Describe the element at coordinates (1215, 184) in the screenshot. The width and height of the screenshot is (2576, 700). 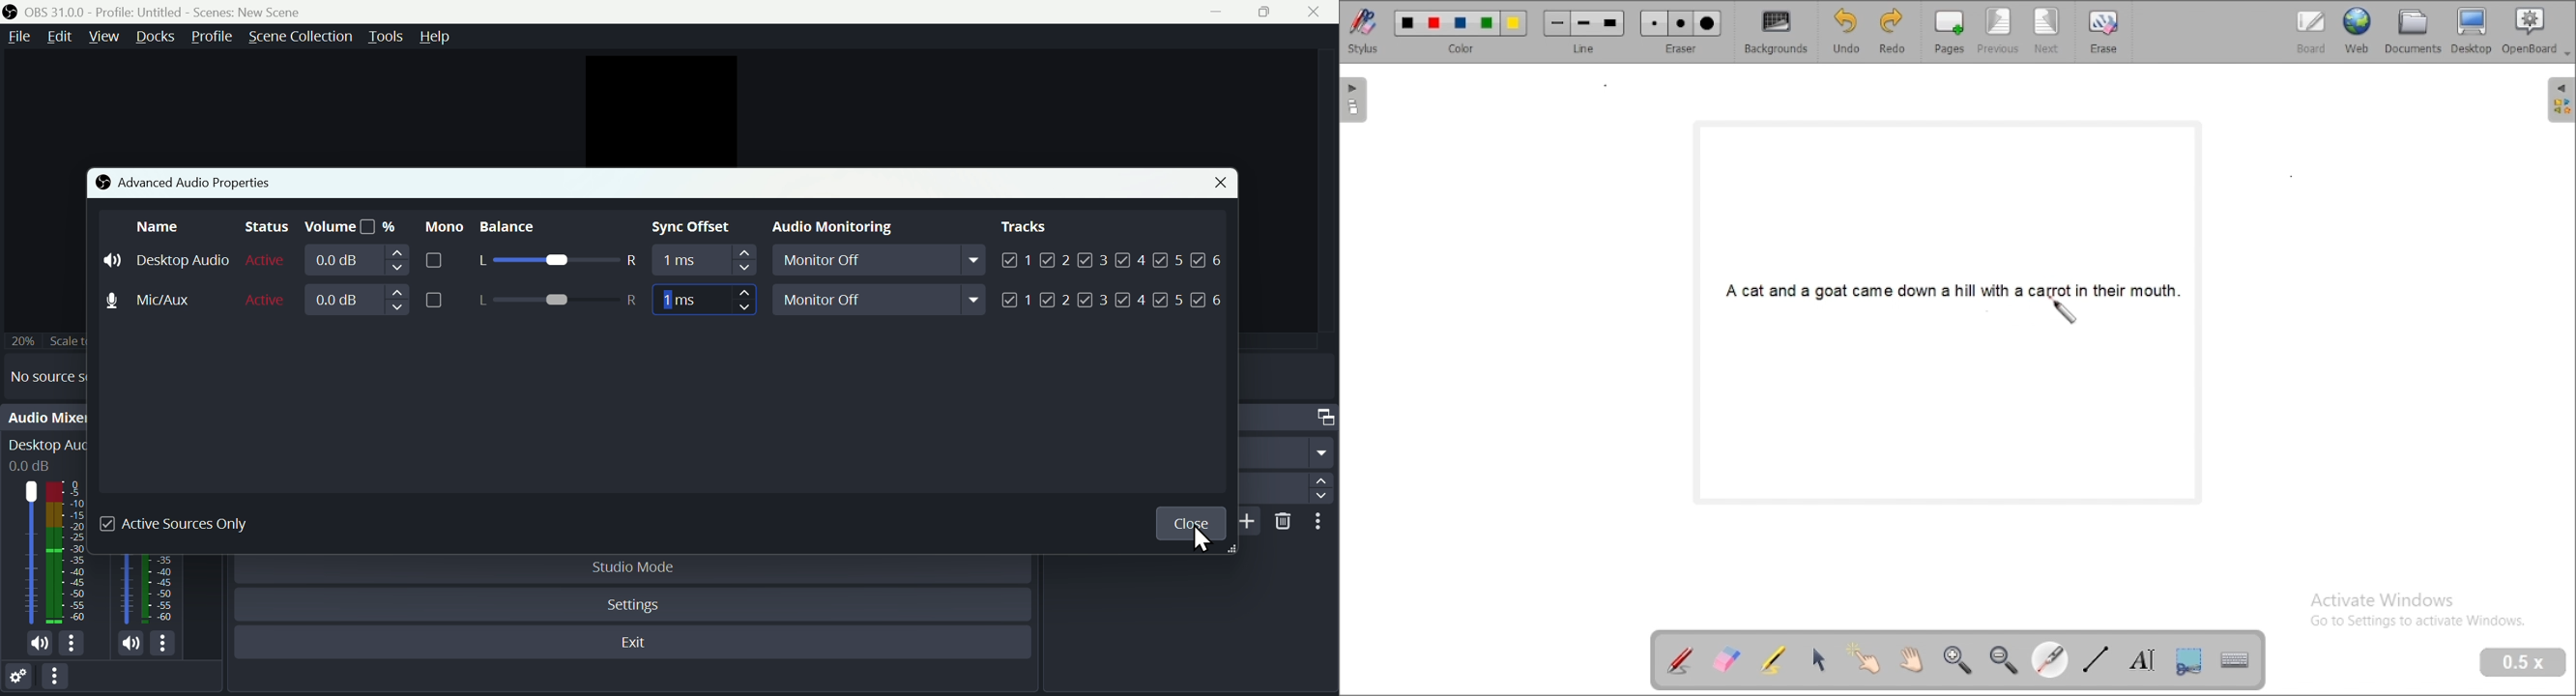
I see `Close` at that location.